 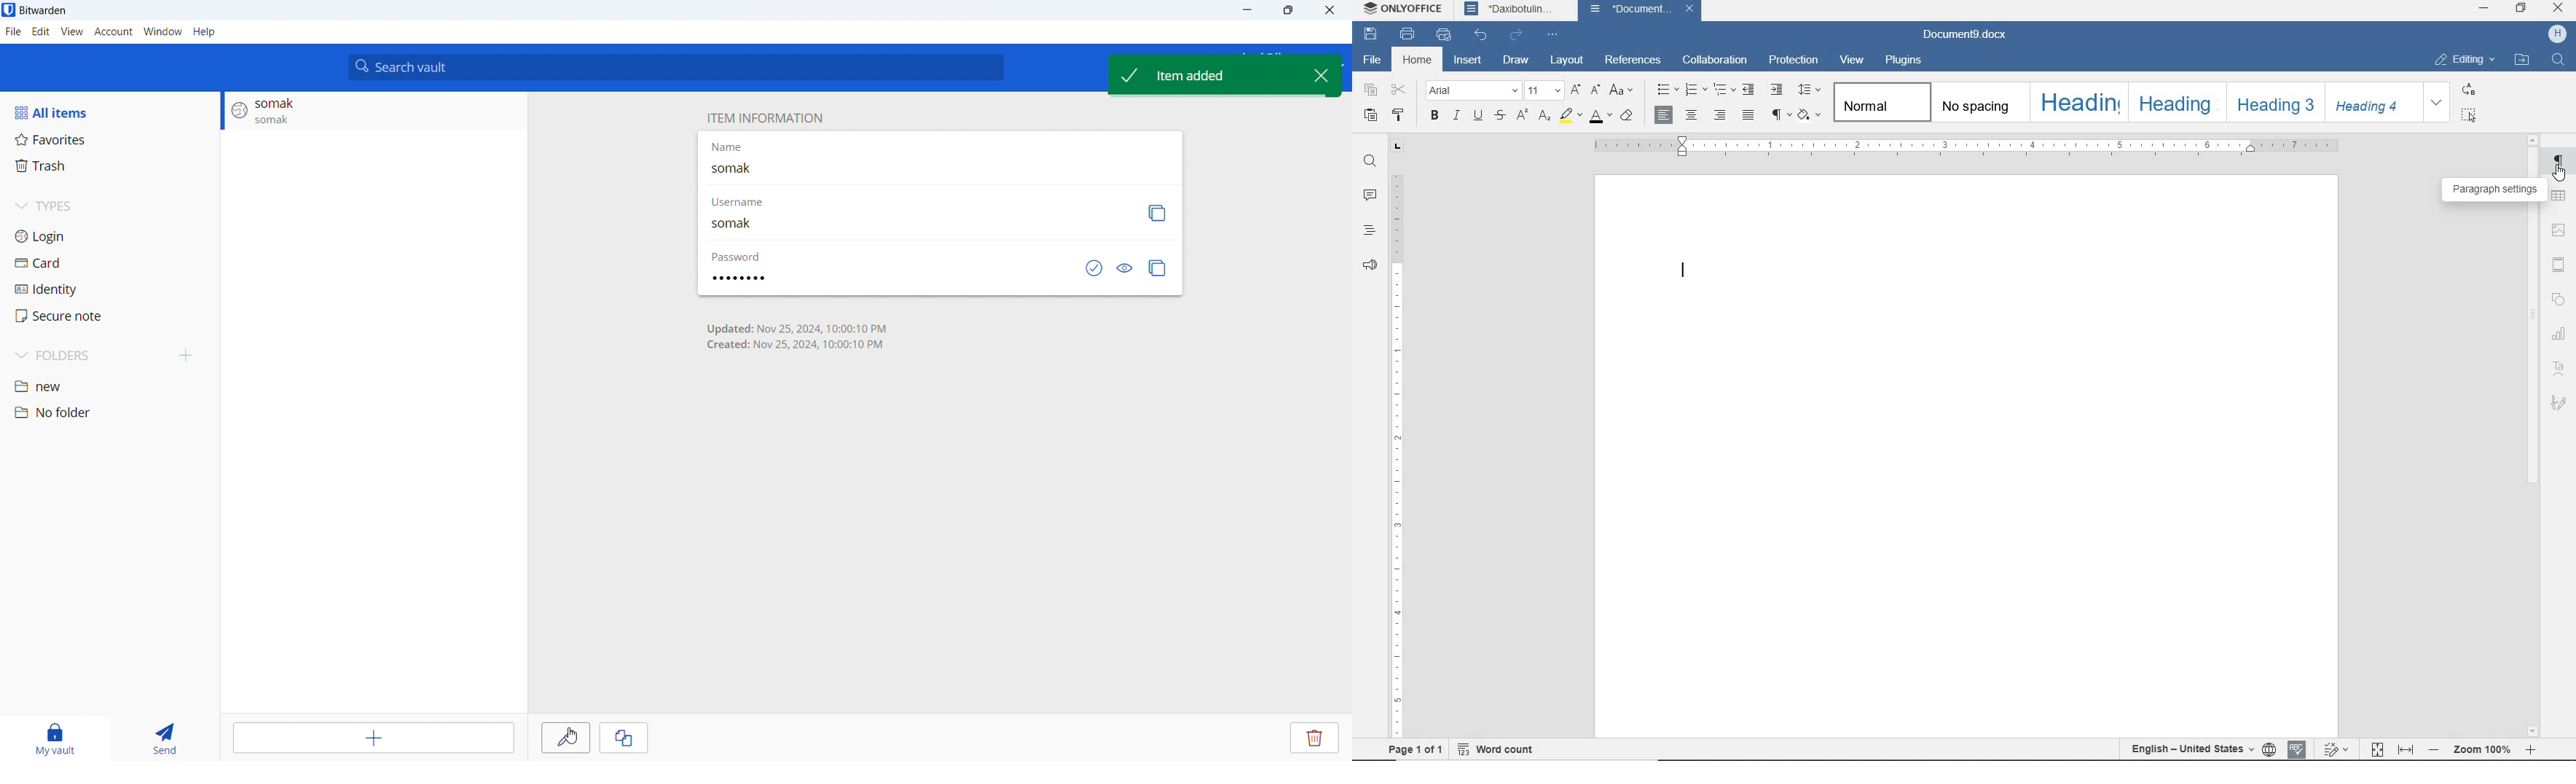 What do you see at coordinates (1571, 116) in the screenshot?
I see `highlight color` at bounding box center [1571, 116].